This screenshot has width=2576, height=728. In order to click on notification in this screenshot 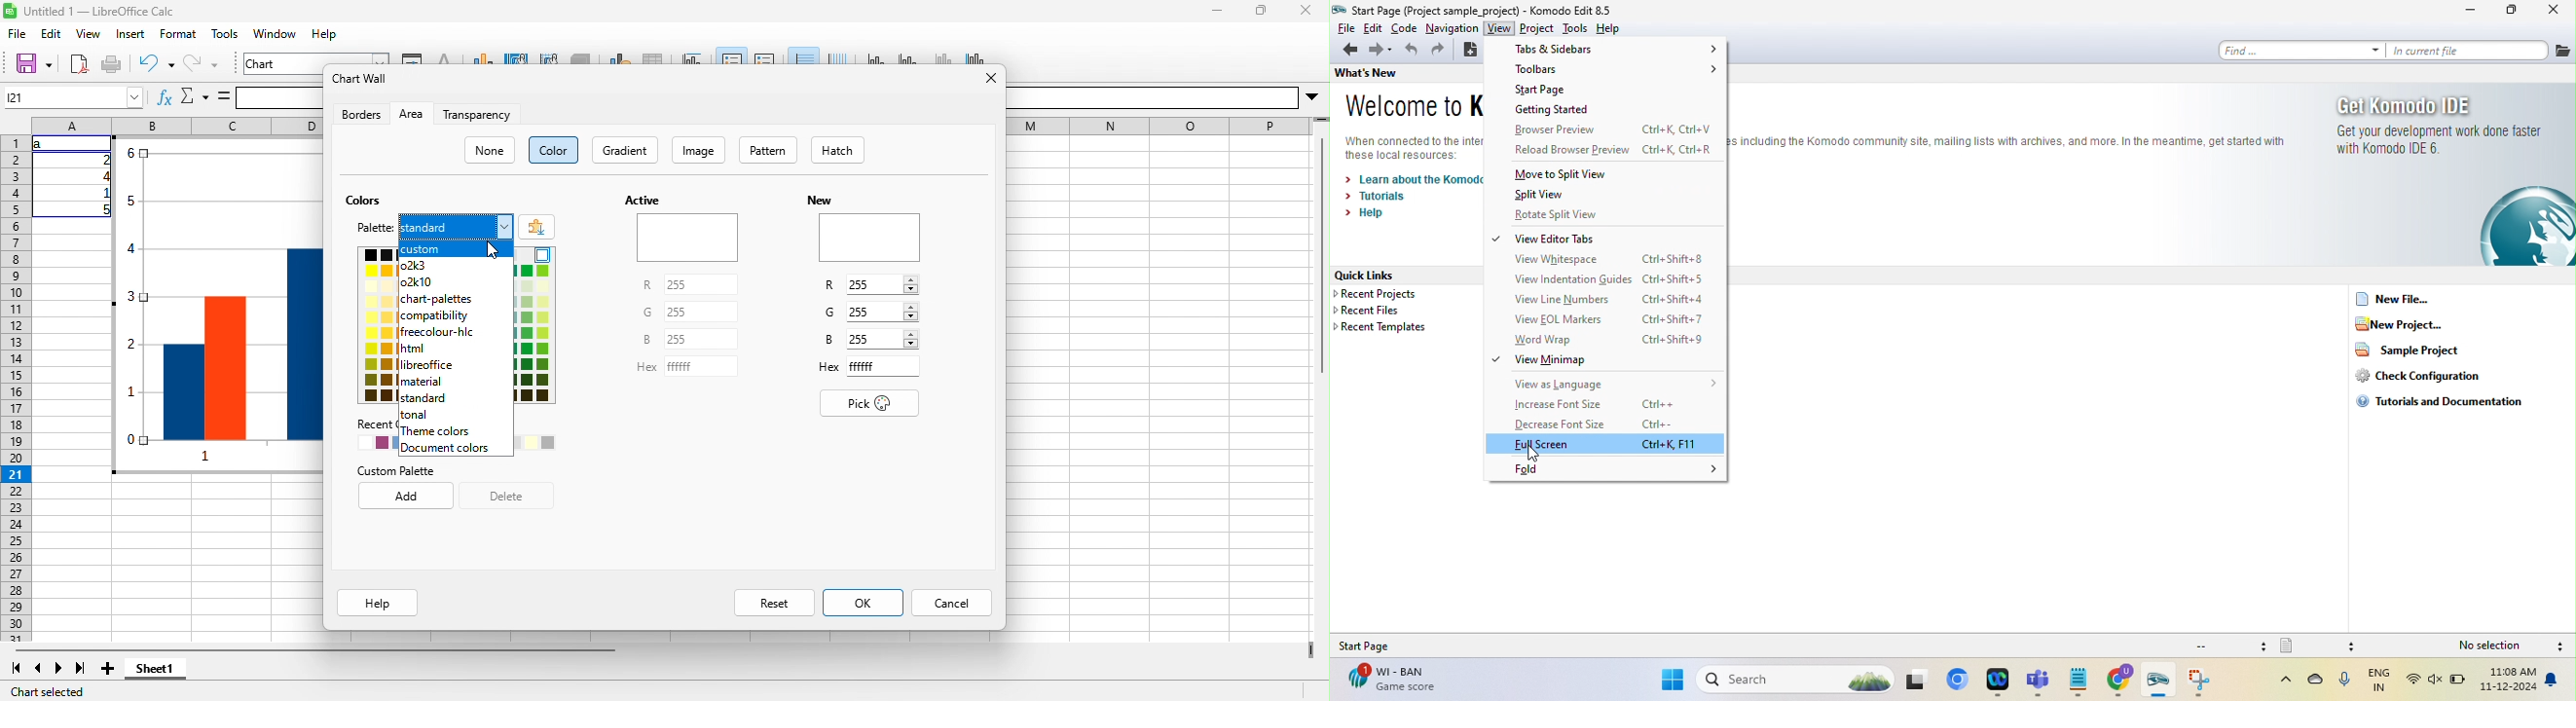, I will do `click(2556, 681)`.